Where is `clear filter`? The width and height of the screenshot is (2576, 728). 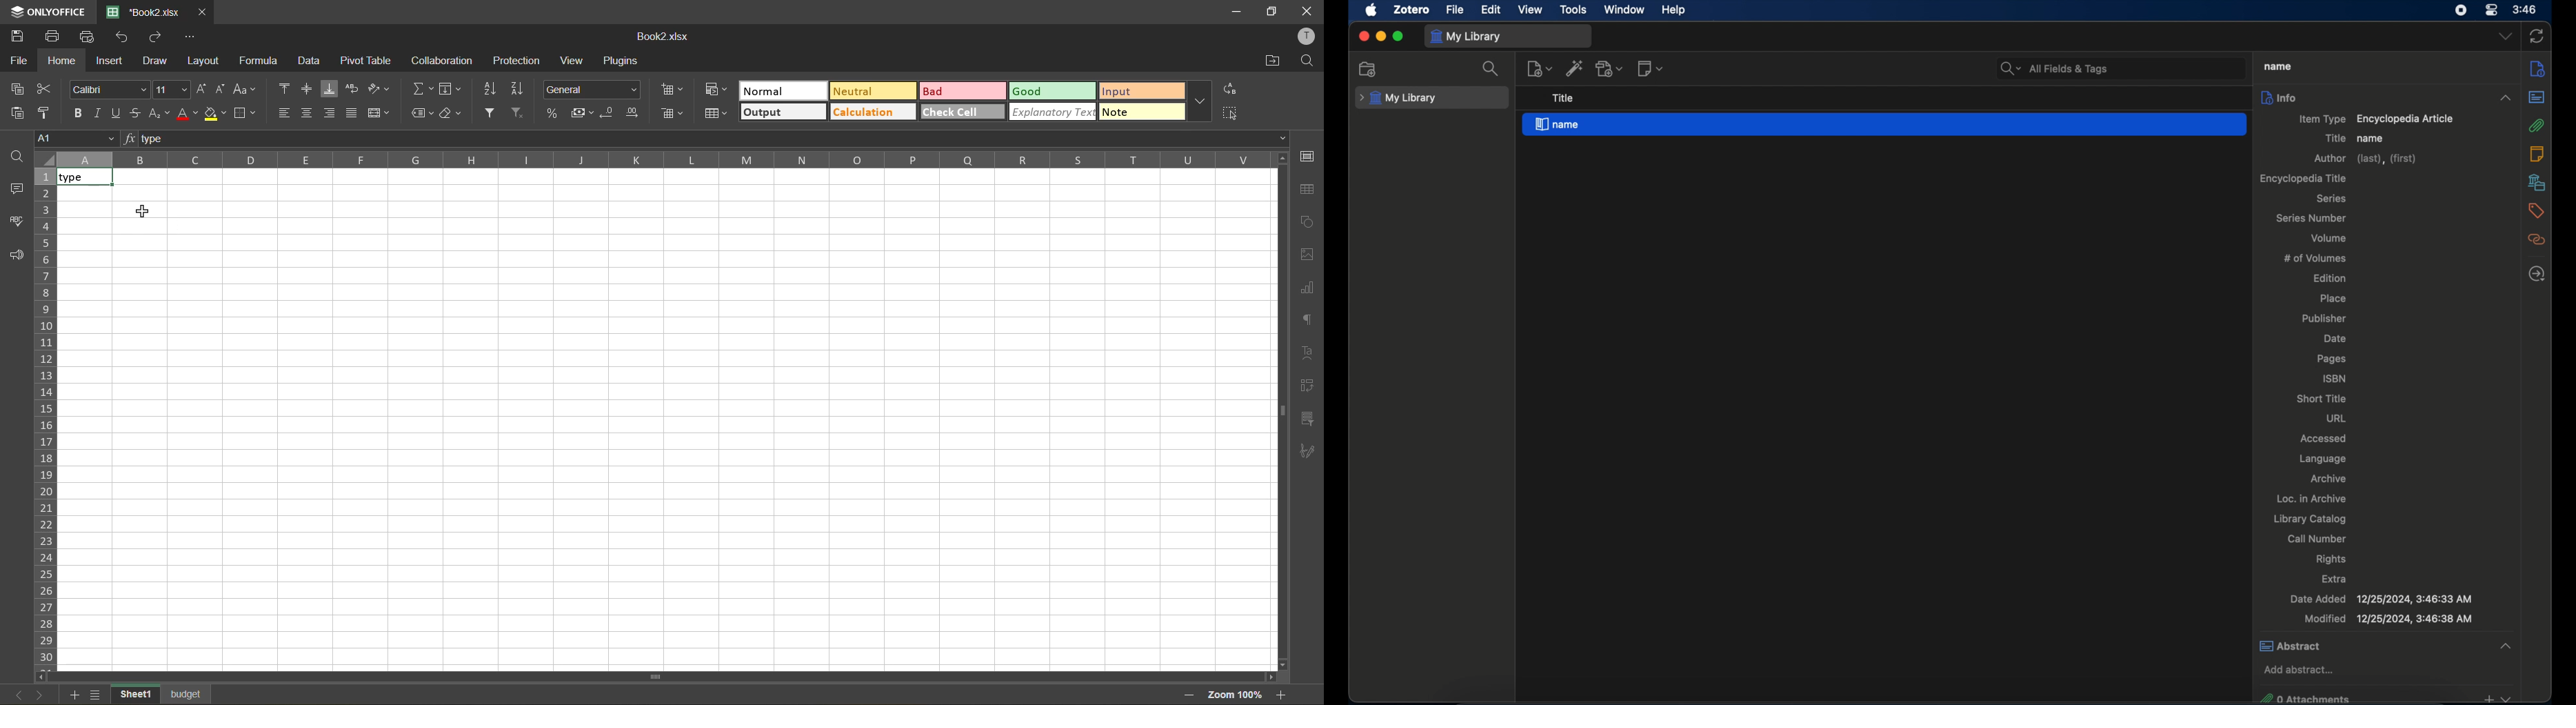 clear filter is located at coordinates (516, 114).